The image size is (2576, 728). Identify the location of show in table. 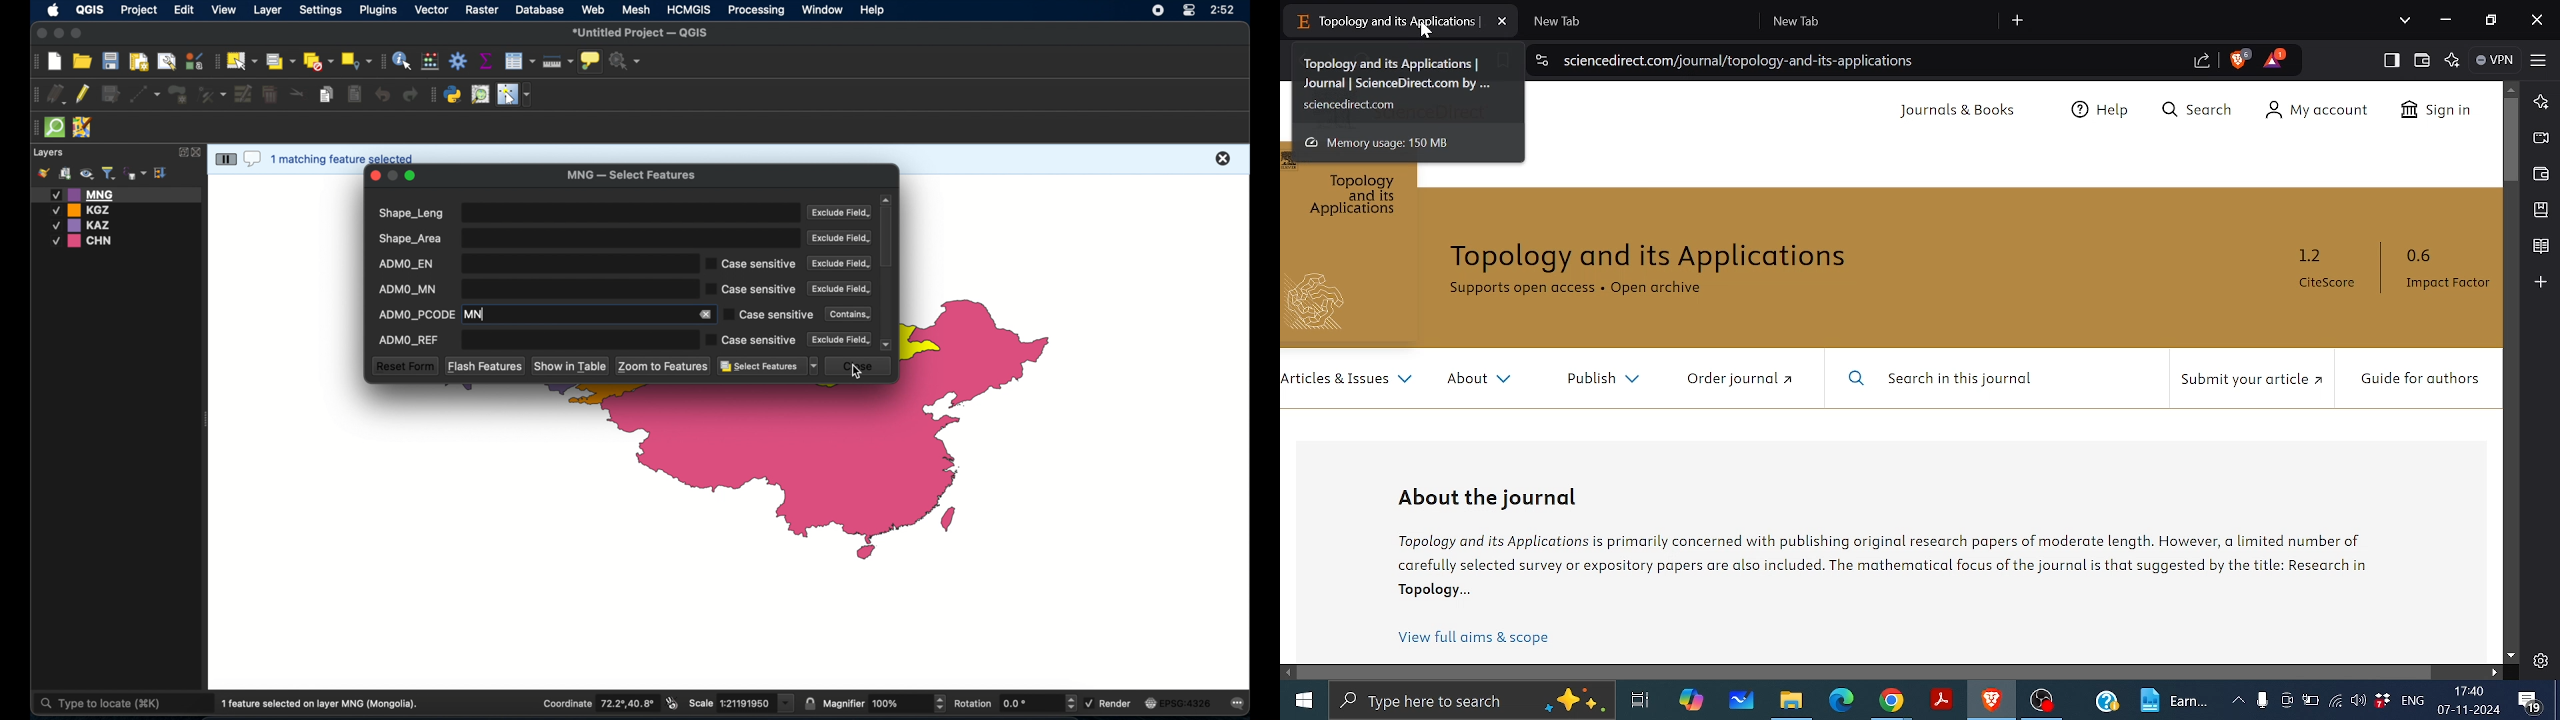
(571, 367).